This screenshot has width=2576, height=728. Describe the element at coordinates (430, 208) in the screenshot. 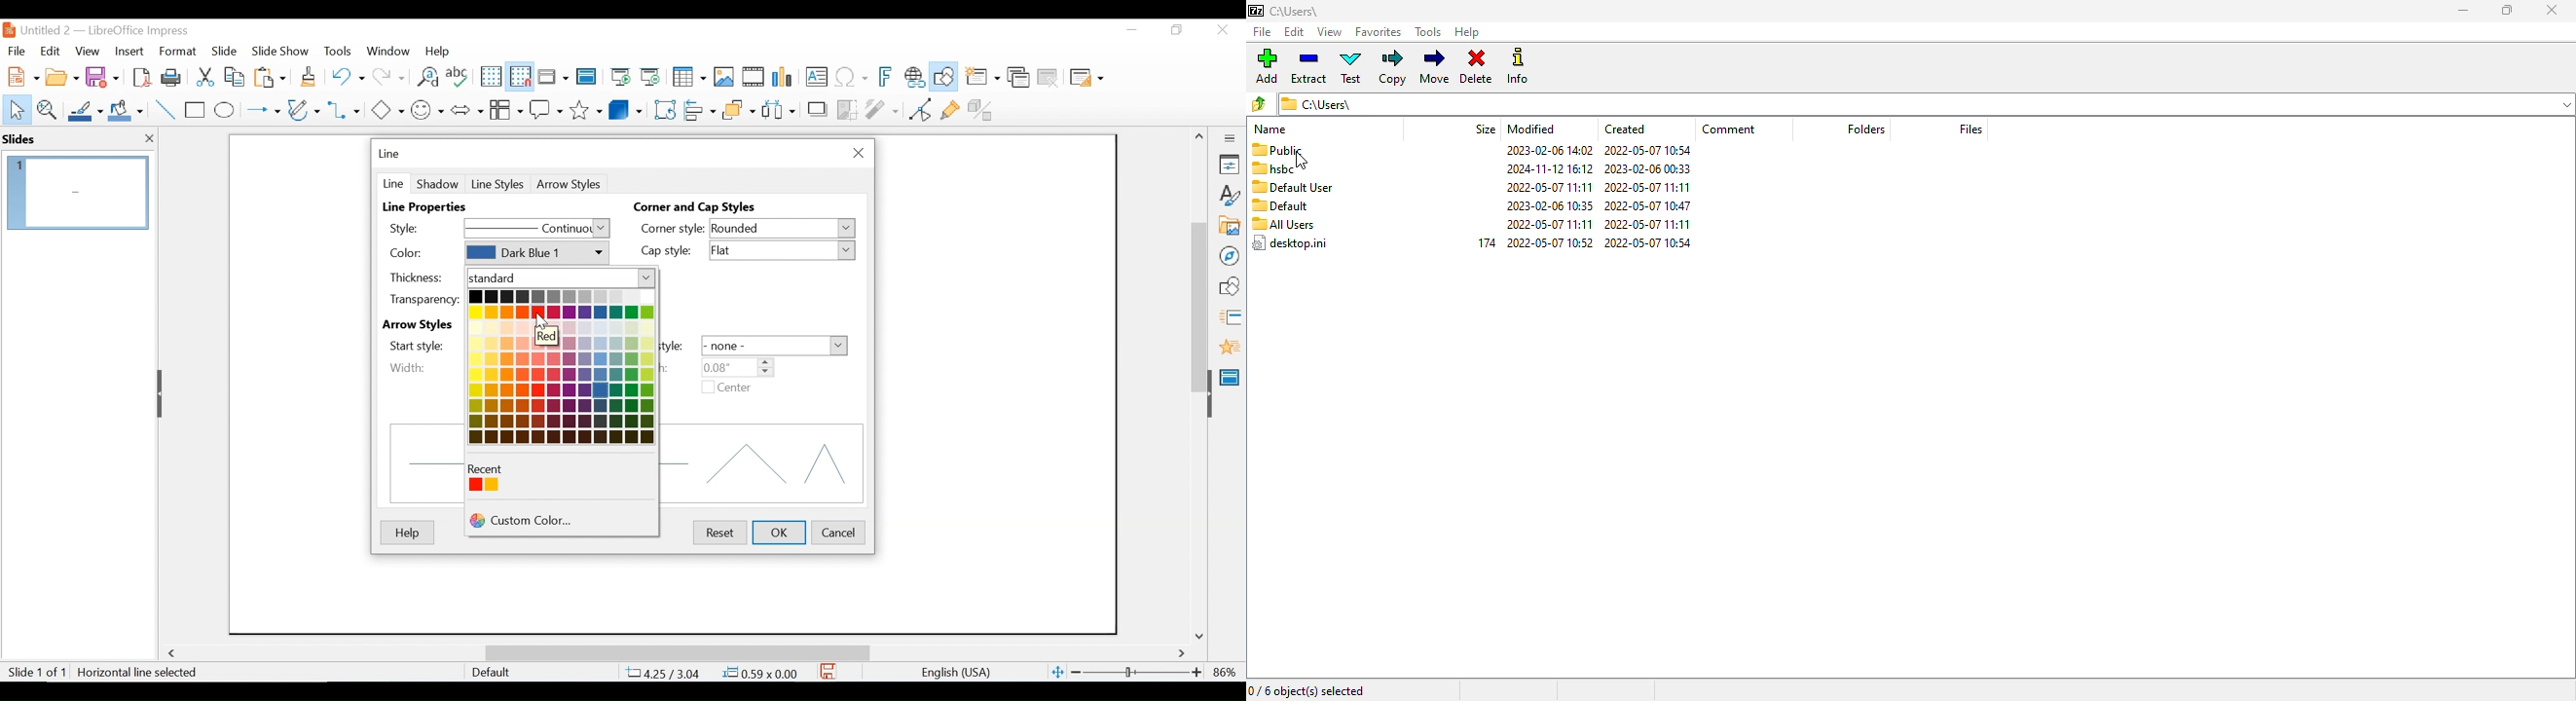

I see `Line Properties` at that location.